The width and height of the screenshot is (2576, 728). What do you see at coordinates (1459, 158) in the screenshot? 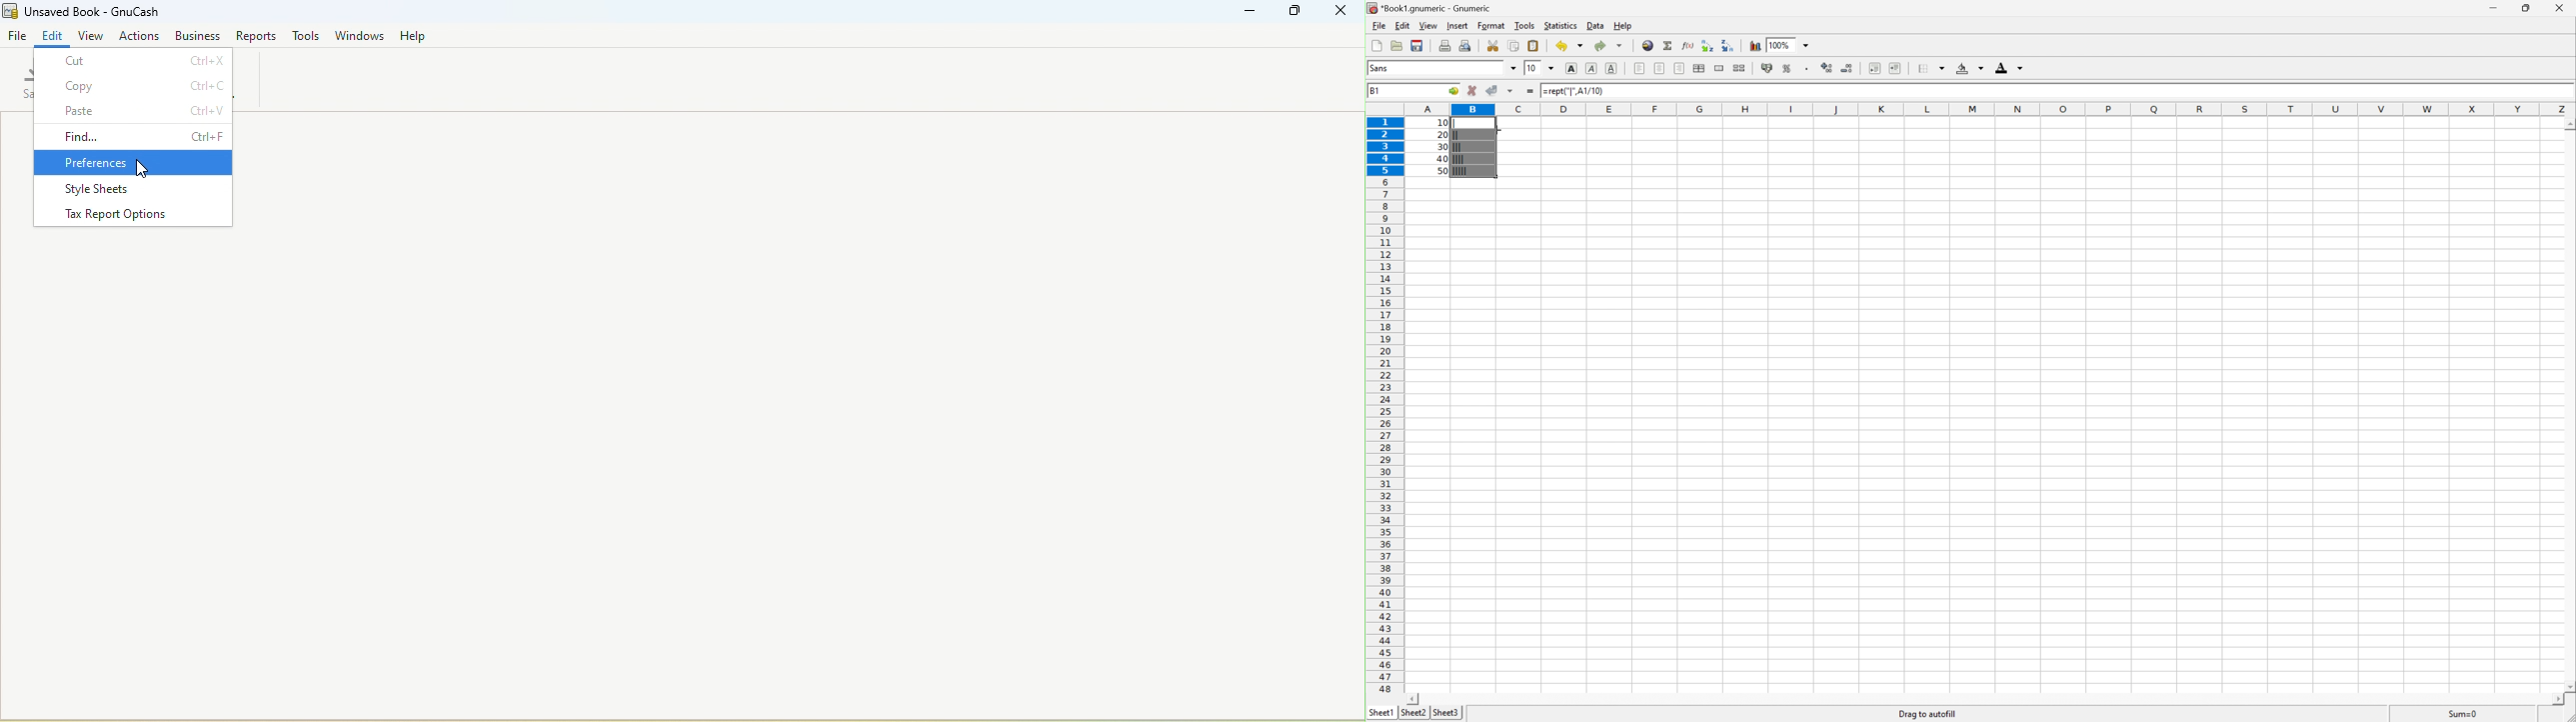
I see `||||` at bounding box center [1459, 158].